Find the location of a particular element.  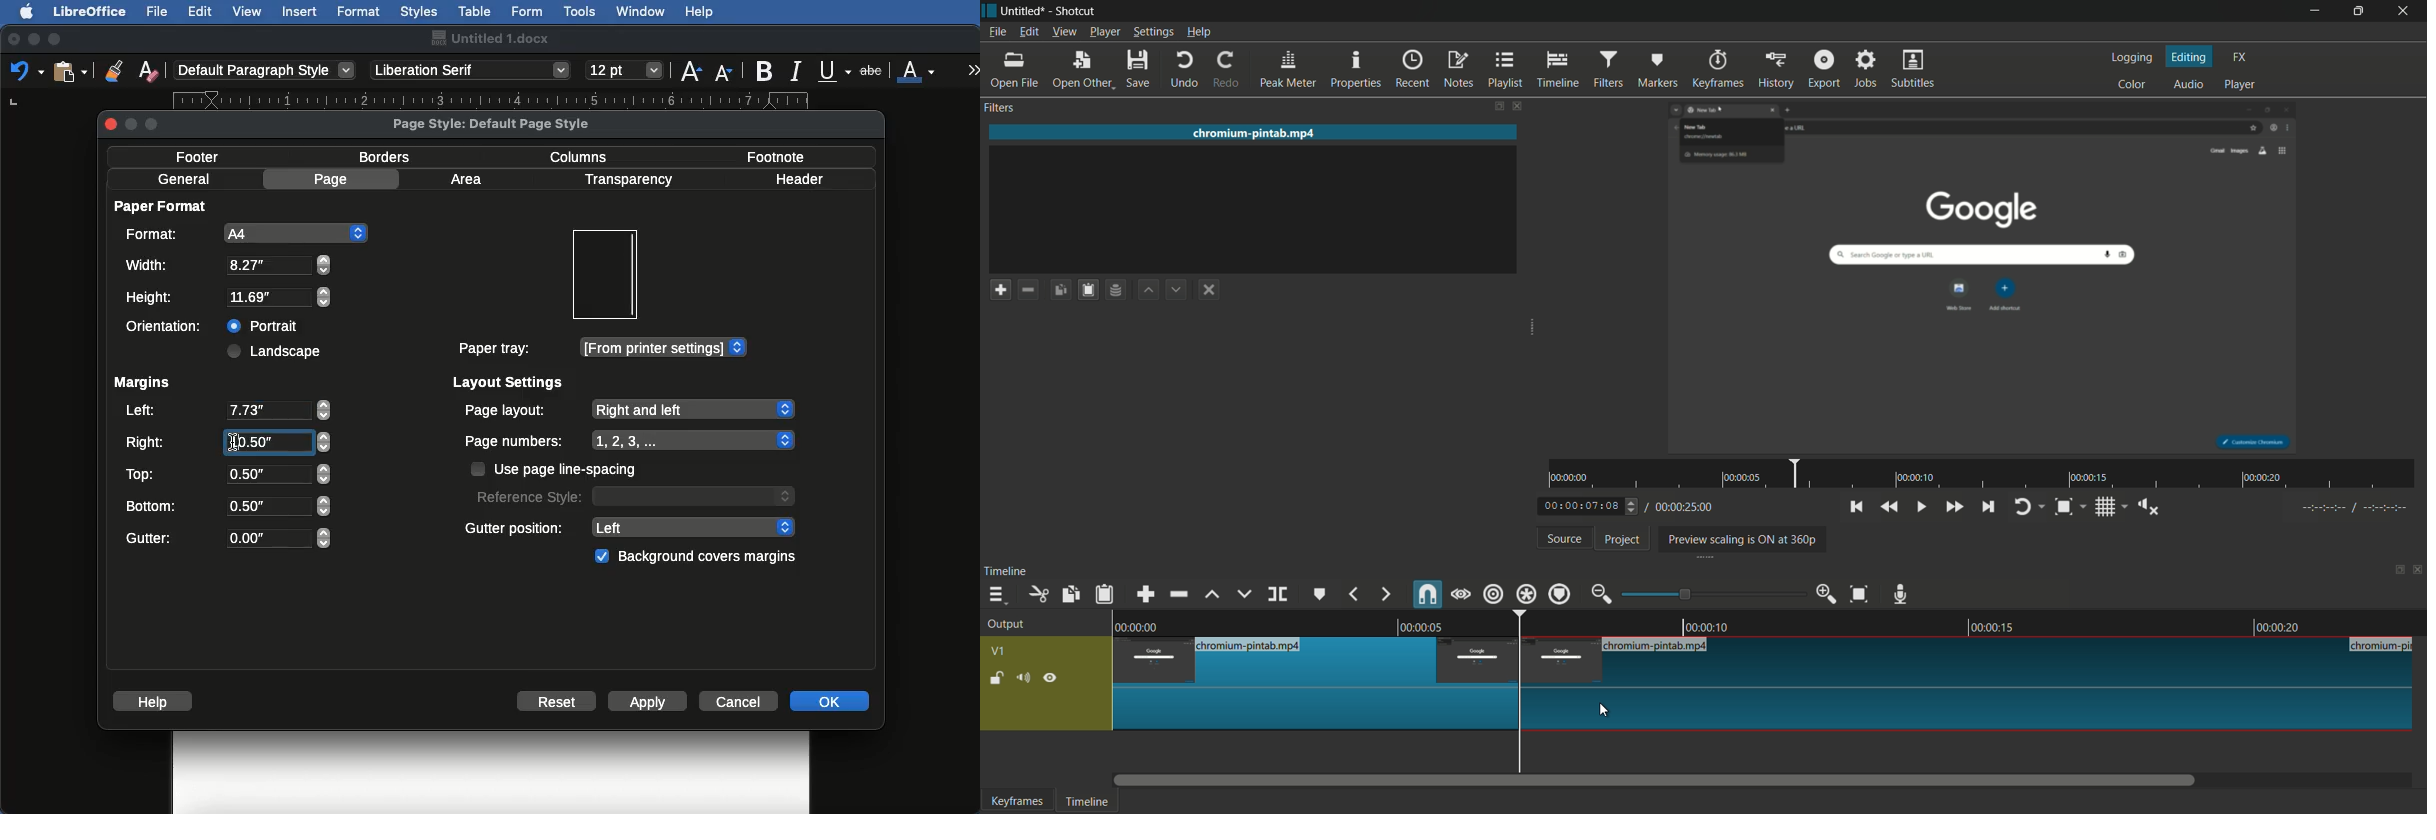

split at playhead is located at coordinates (1278, 595).